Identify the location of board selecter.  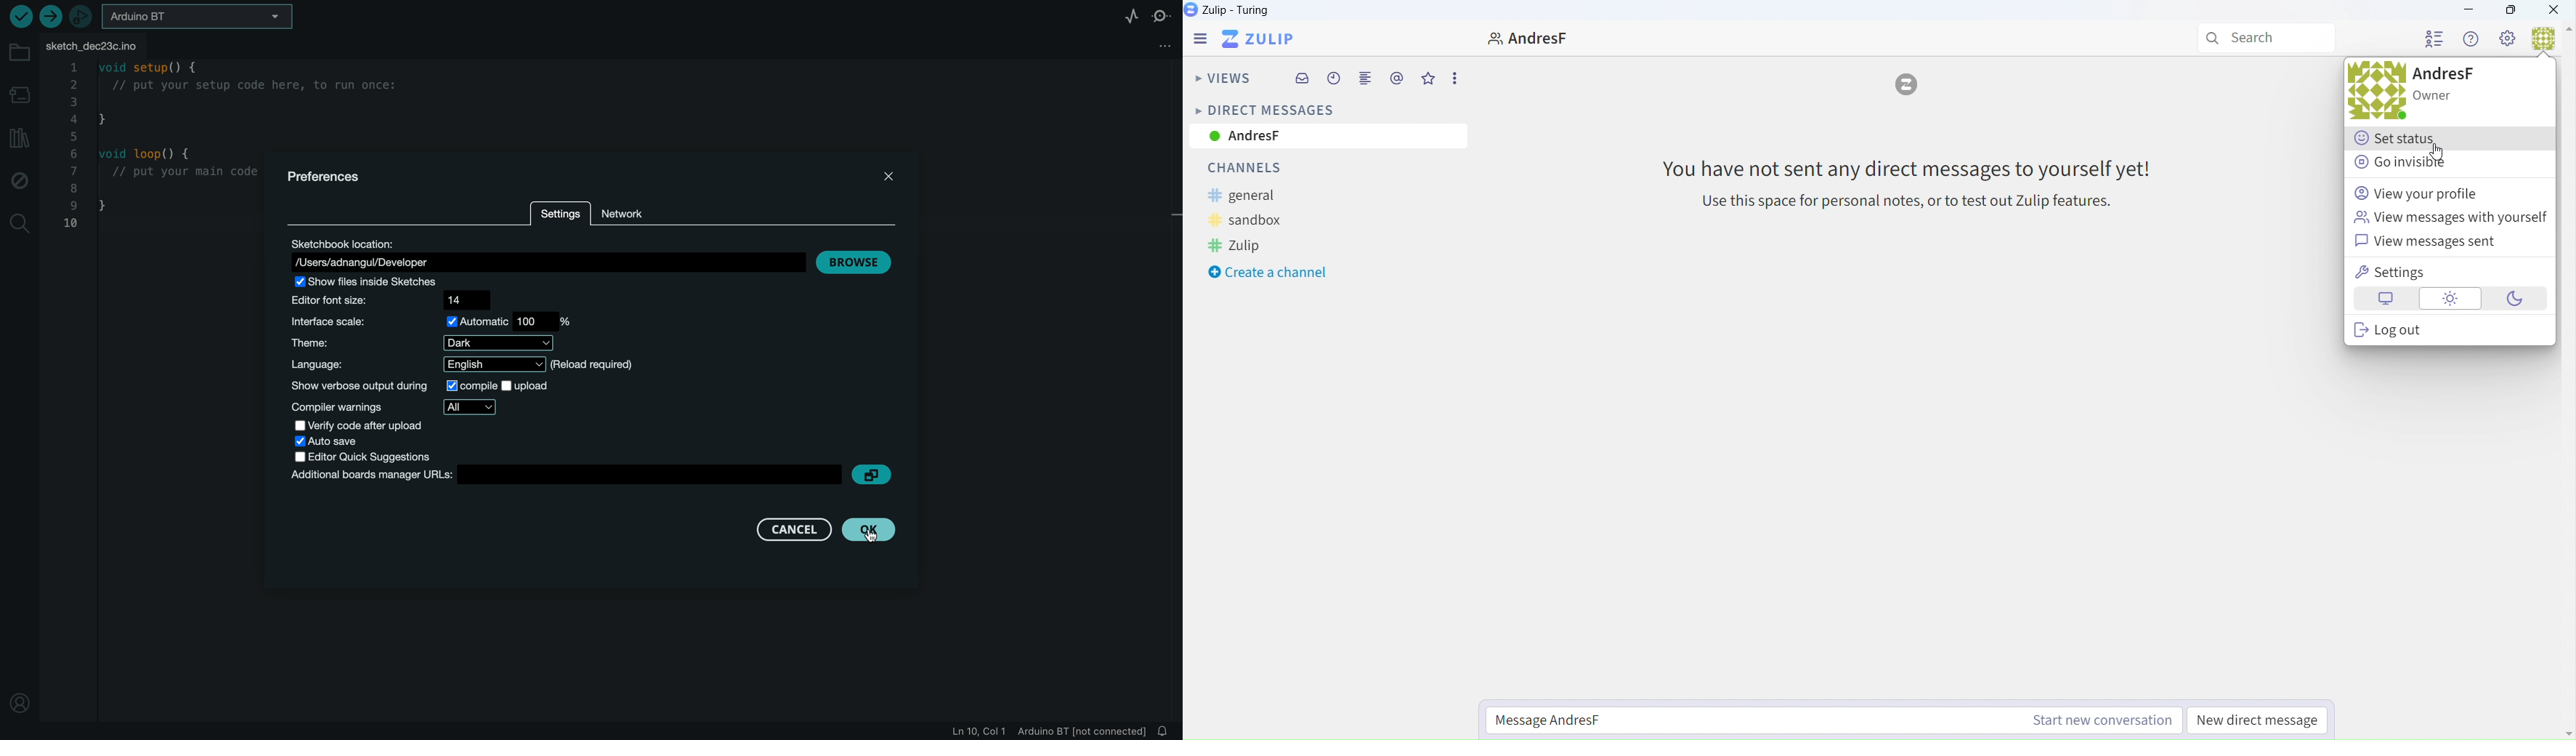
(203, 17).